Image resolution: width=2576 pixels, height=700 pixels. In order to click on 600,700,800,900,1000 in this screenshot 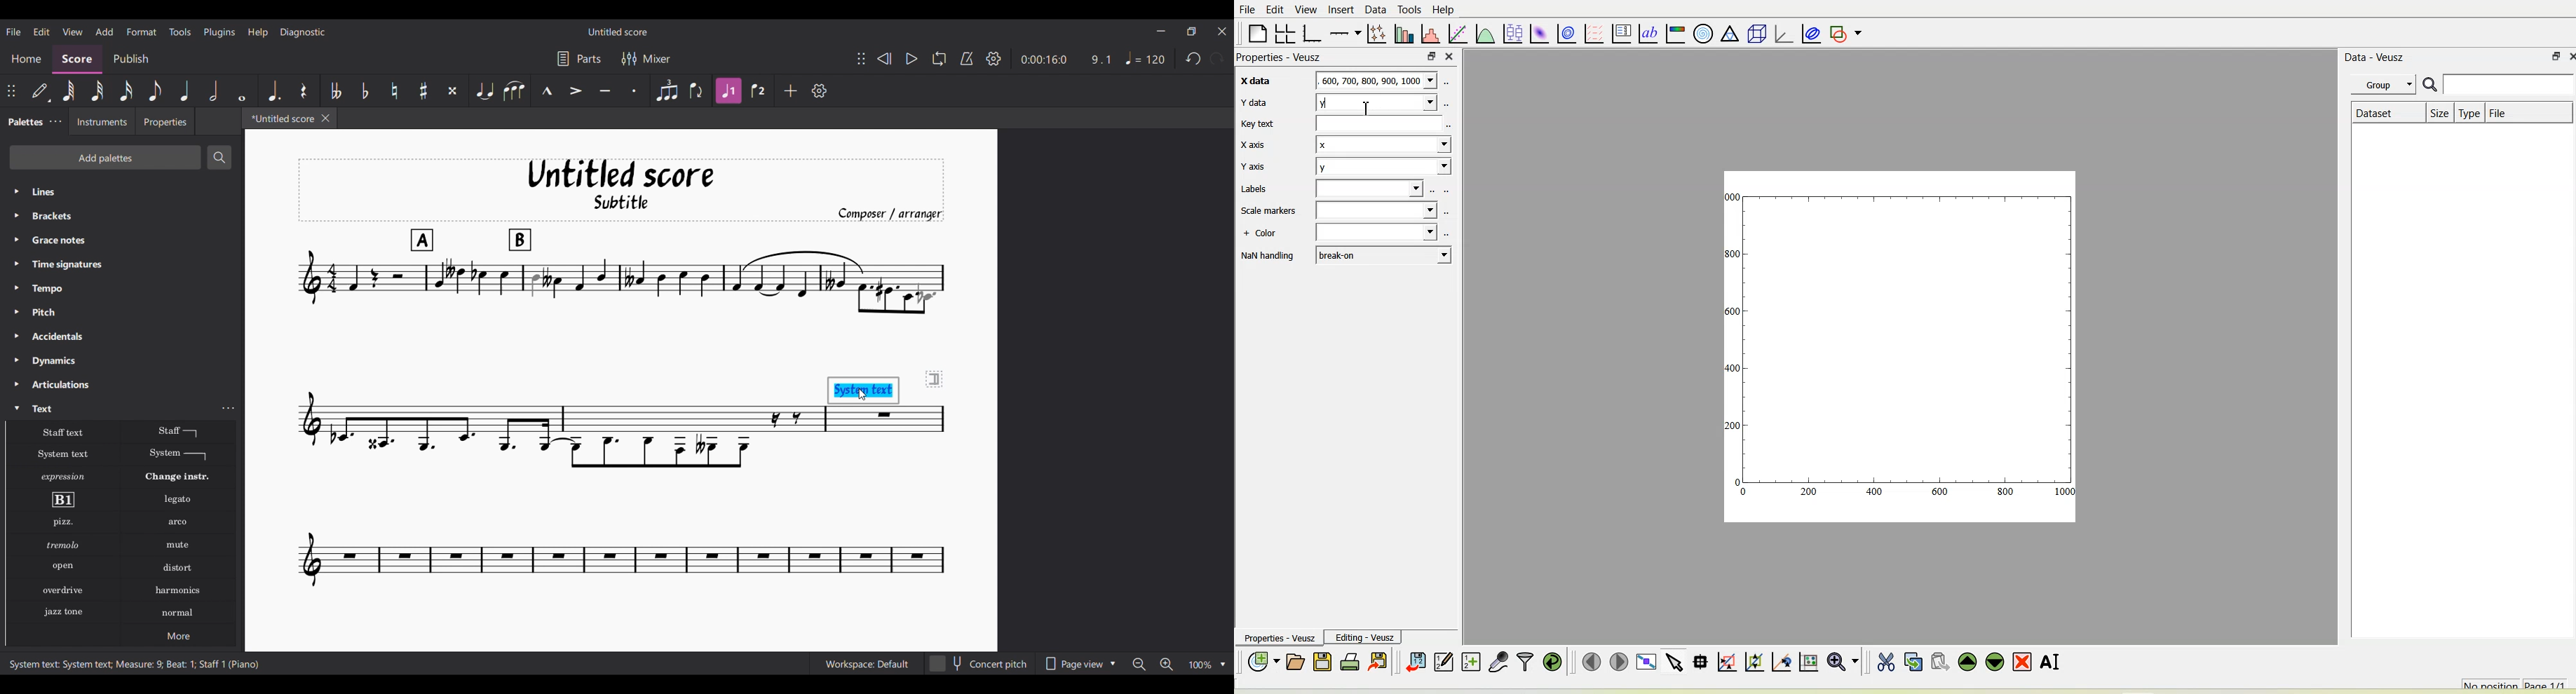, I will do `click(1376, 80)`.